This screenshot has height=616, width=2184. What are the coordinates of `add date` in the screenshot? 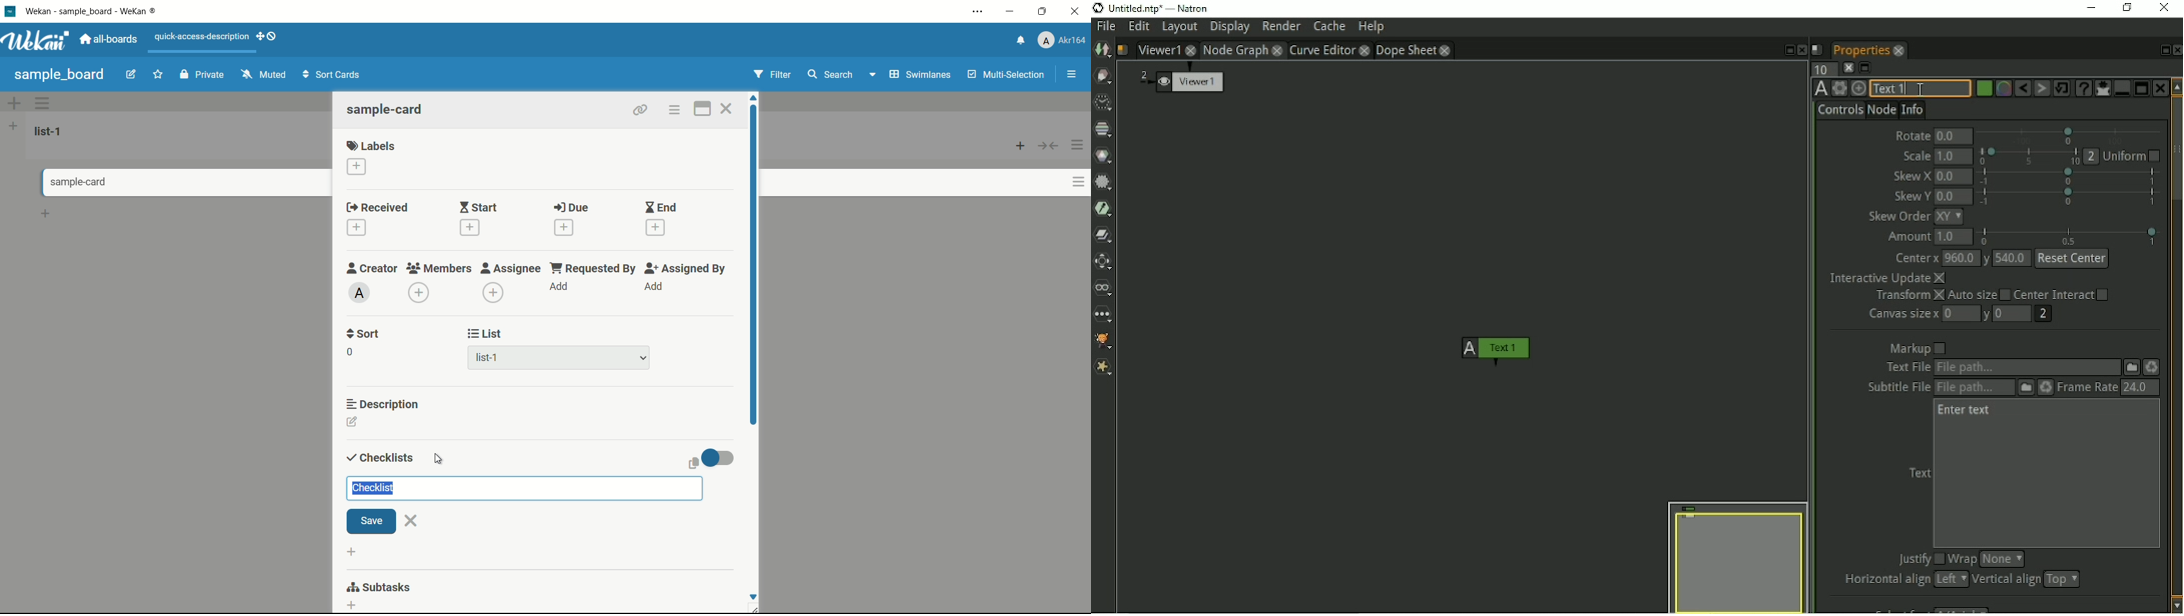 It's located at (656, 228).